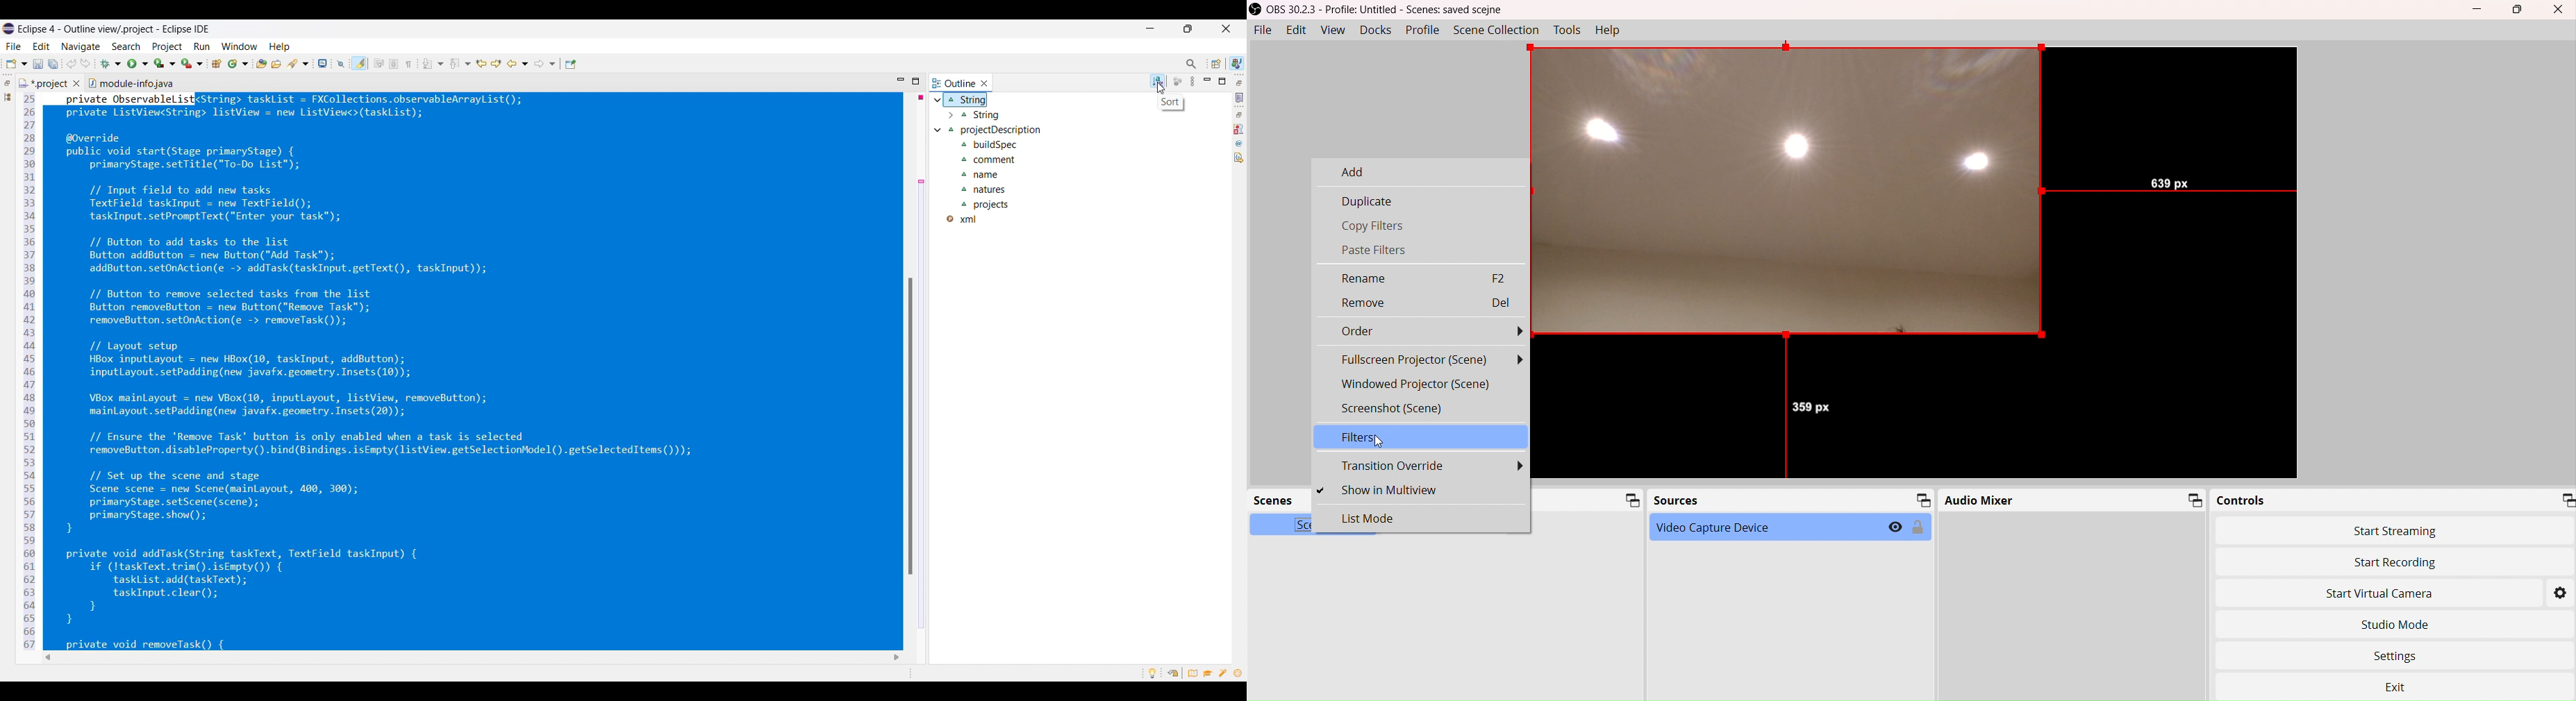  I want to click on Start Virtual Camera, so click(2388, 593).